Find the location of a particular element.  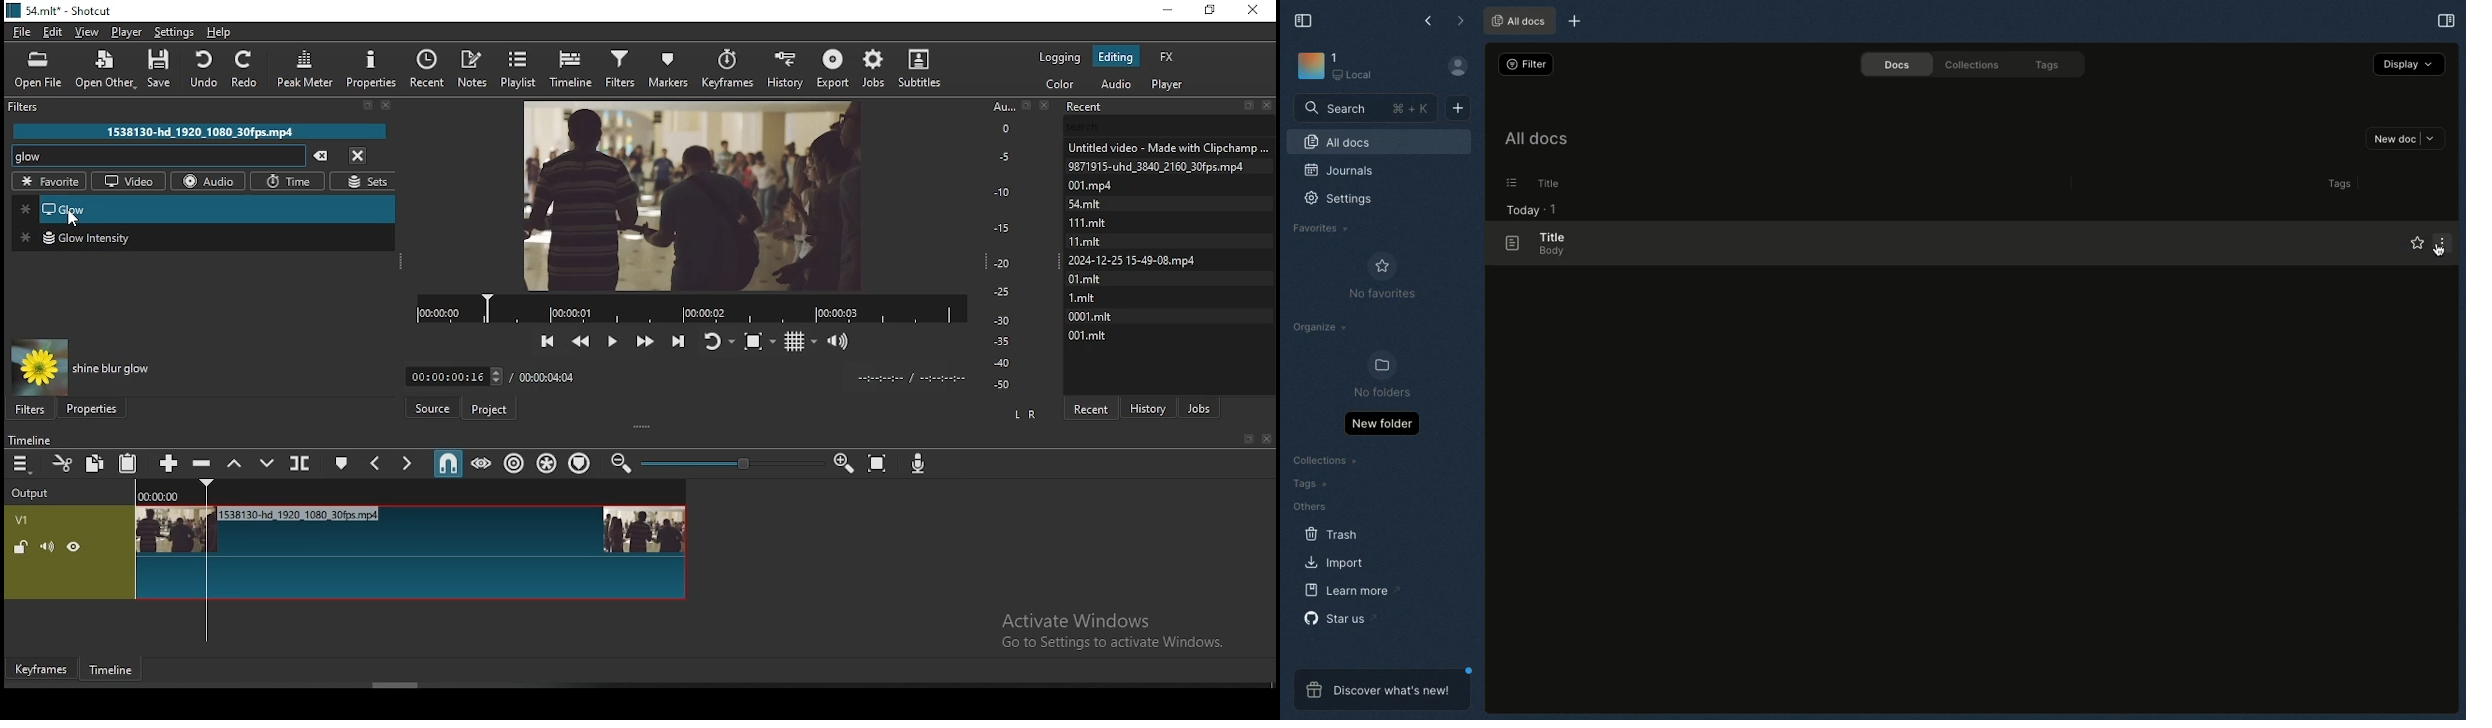

close is located at coordinates (1270, 440).